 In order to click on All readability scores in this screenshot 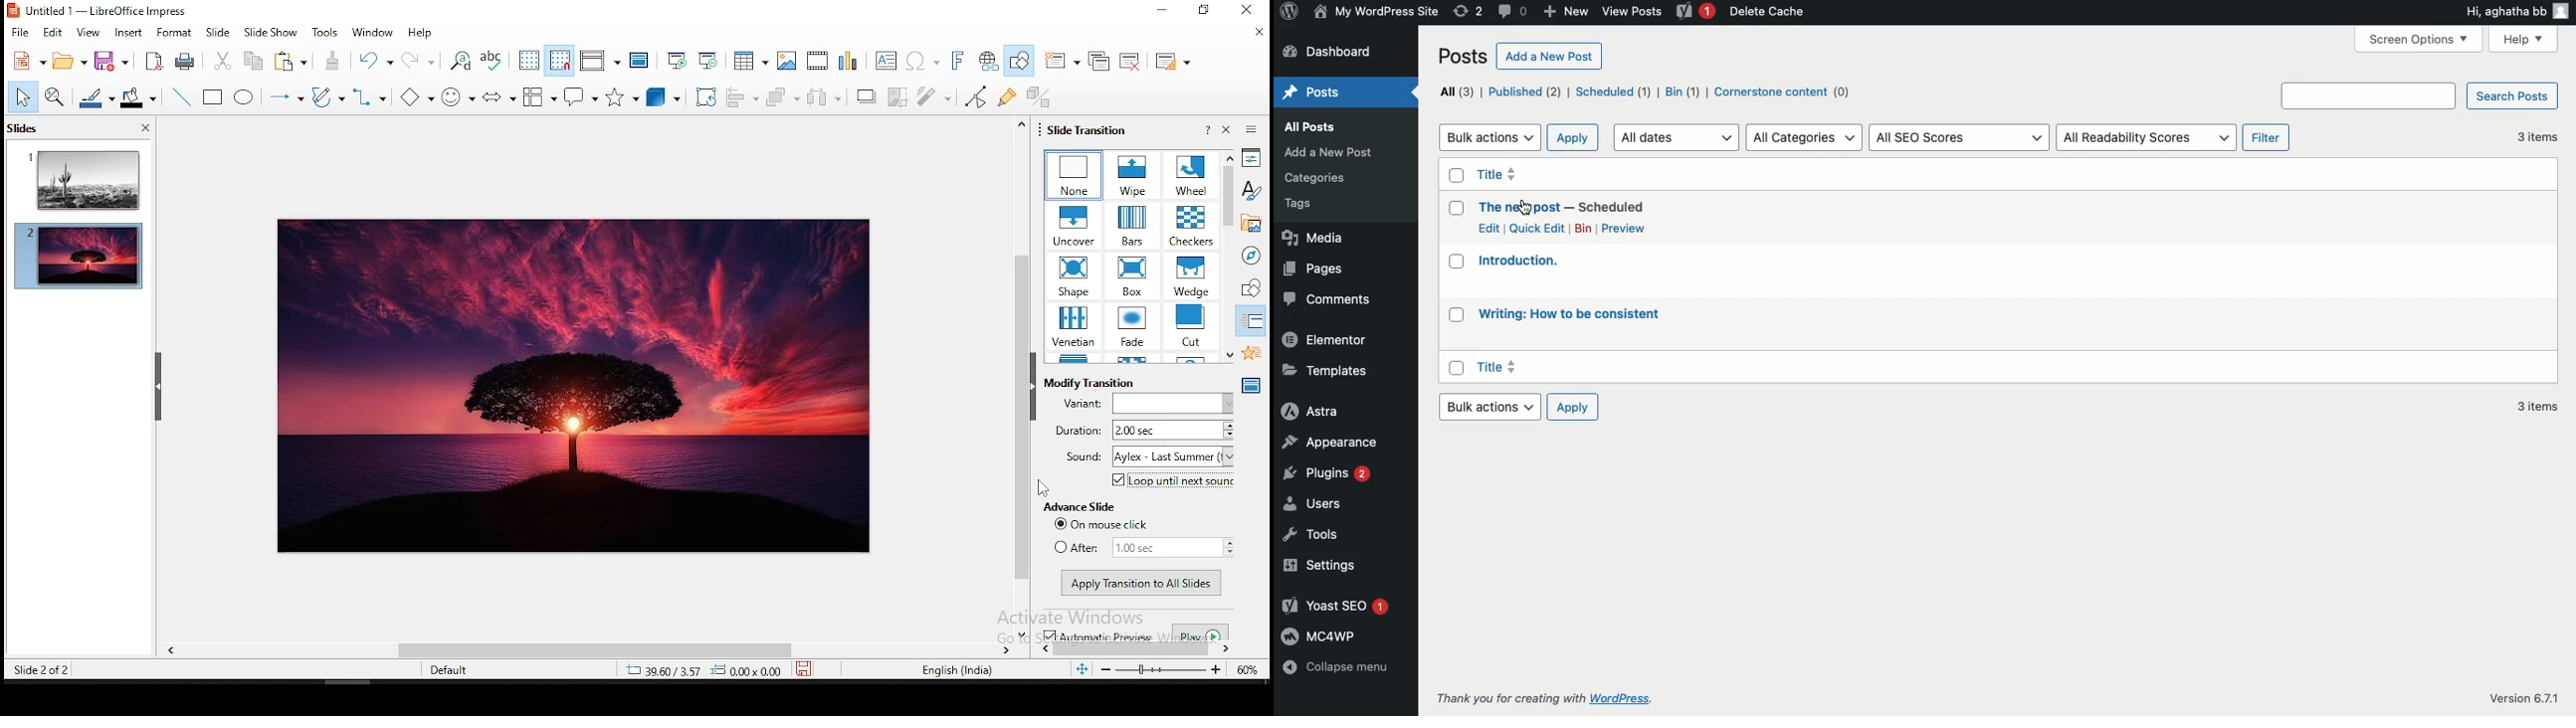, I will do `click(2146, 137)`.